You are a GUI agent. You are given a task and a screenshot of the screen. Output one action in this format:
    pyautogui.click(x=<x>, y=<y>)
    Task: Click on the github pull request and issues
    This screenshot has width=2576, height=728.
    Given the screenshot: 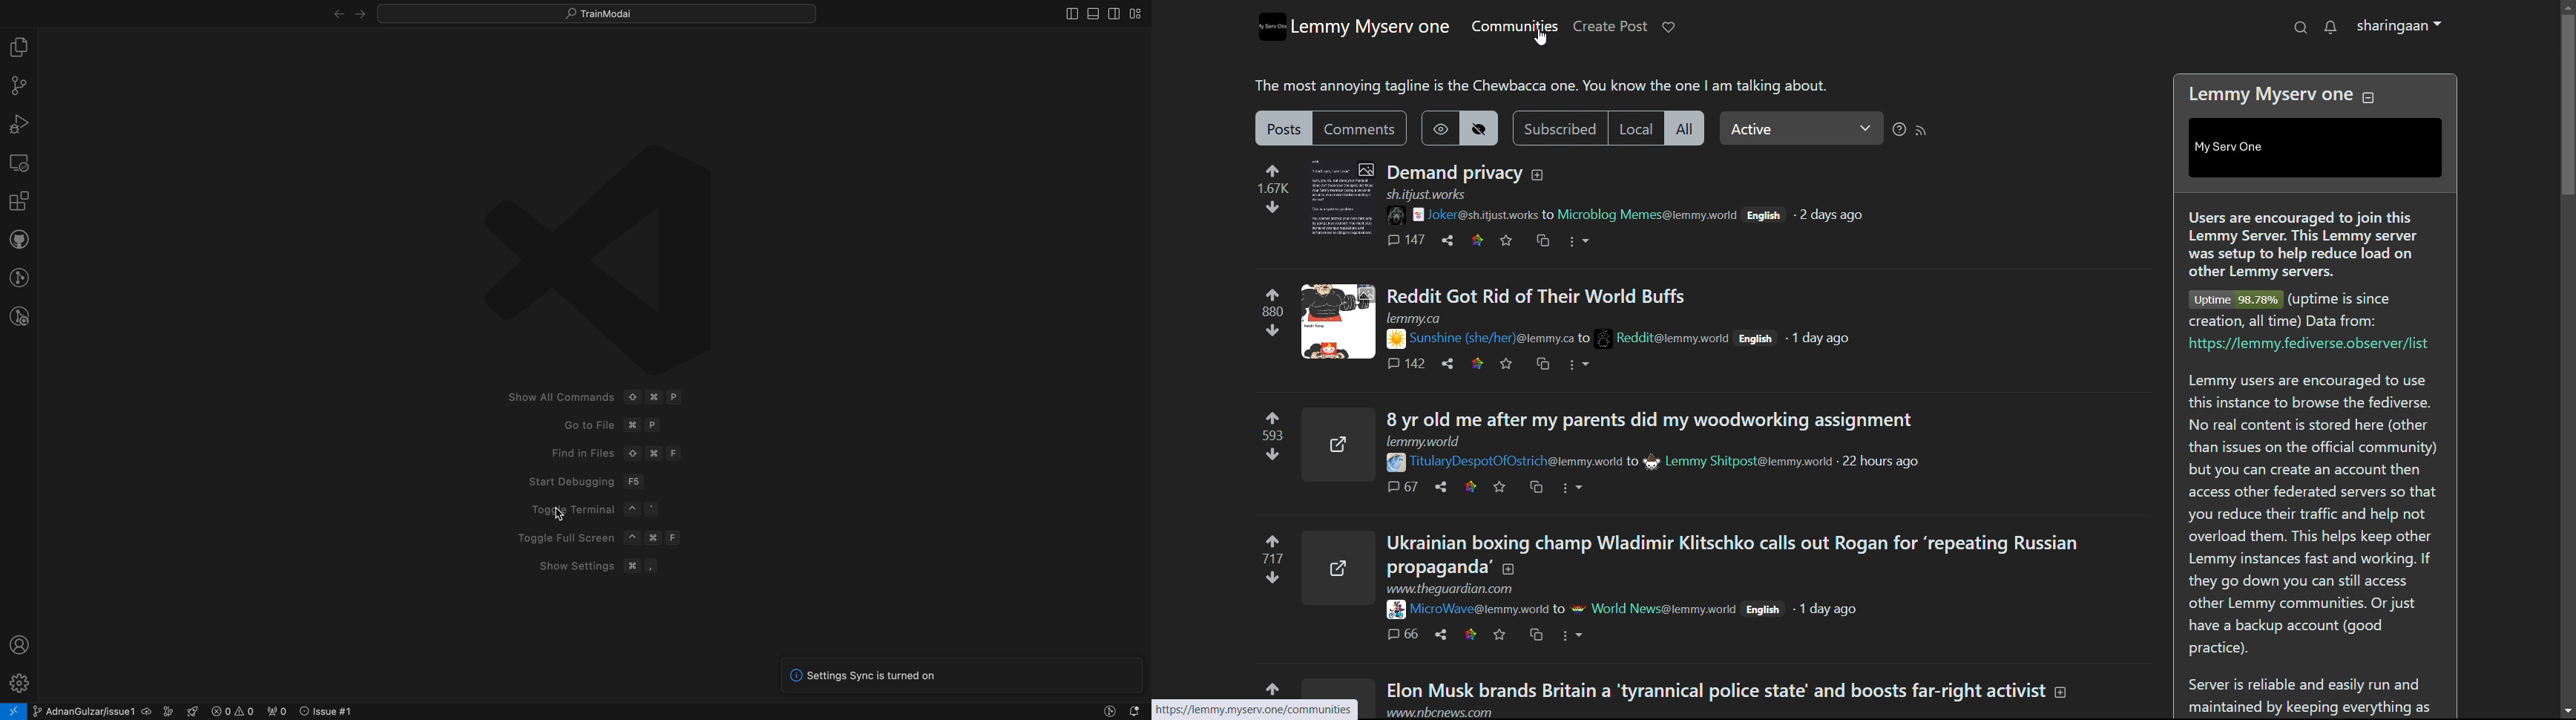 What is the action you would take?
    pyautogui.click(x=18, y=239)
    